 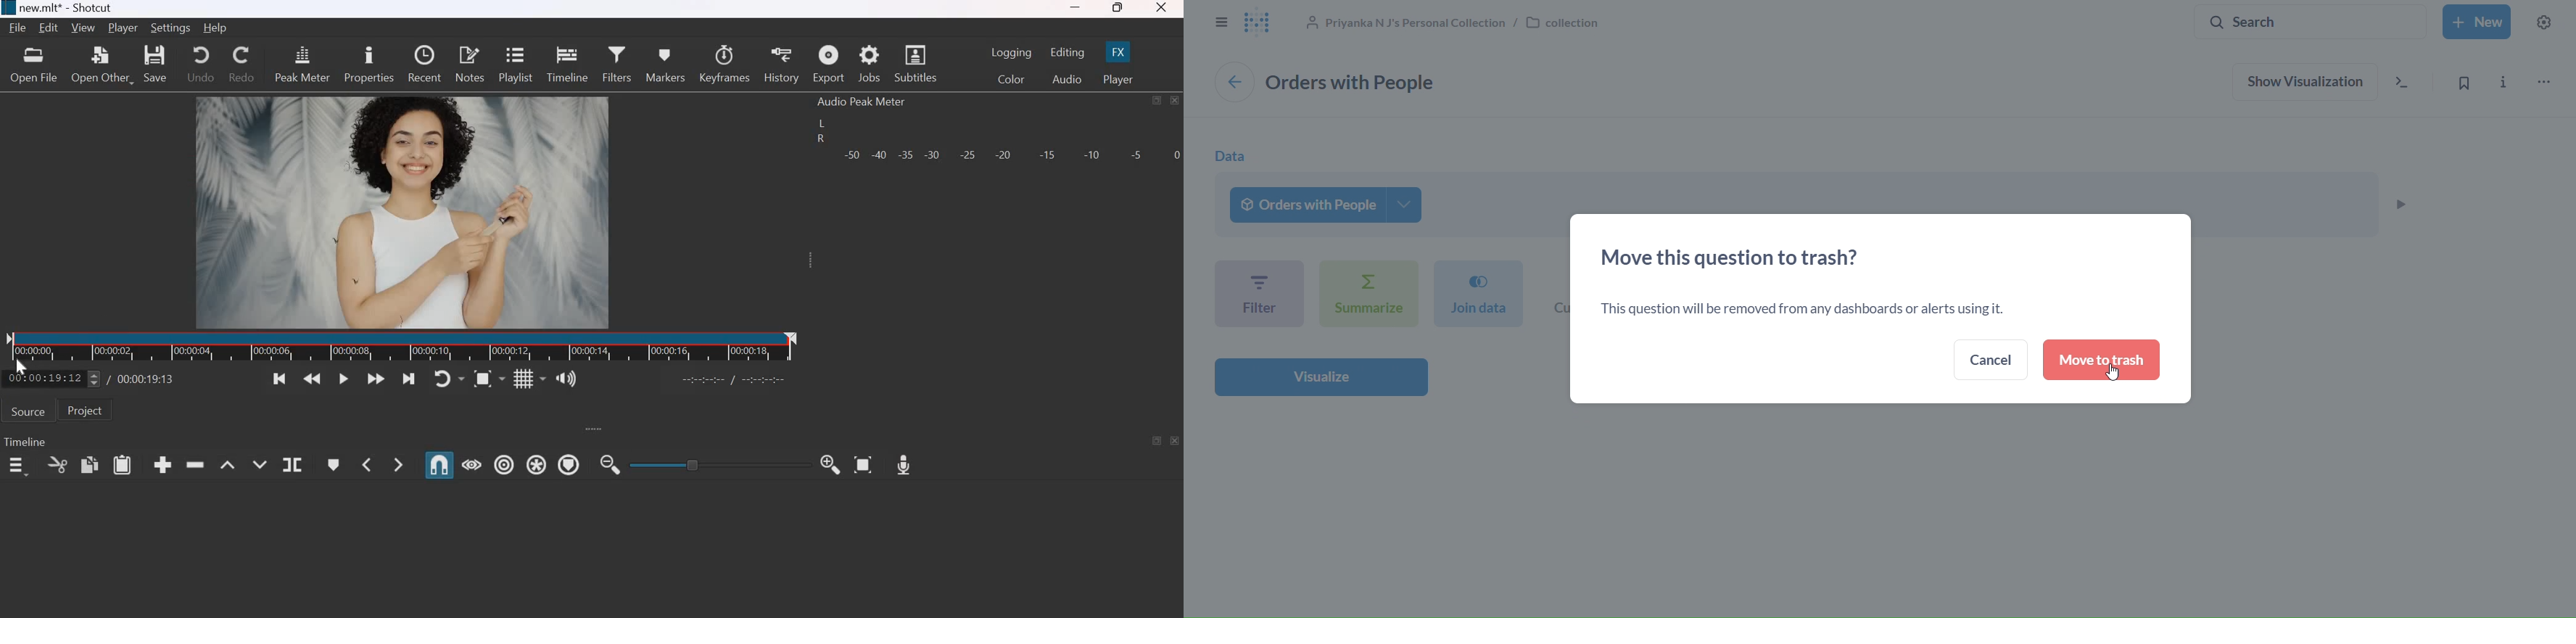 I want to click on , so click(x=736, y=378).